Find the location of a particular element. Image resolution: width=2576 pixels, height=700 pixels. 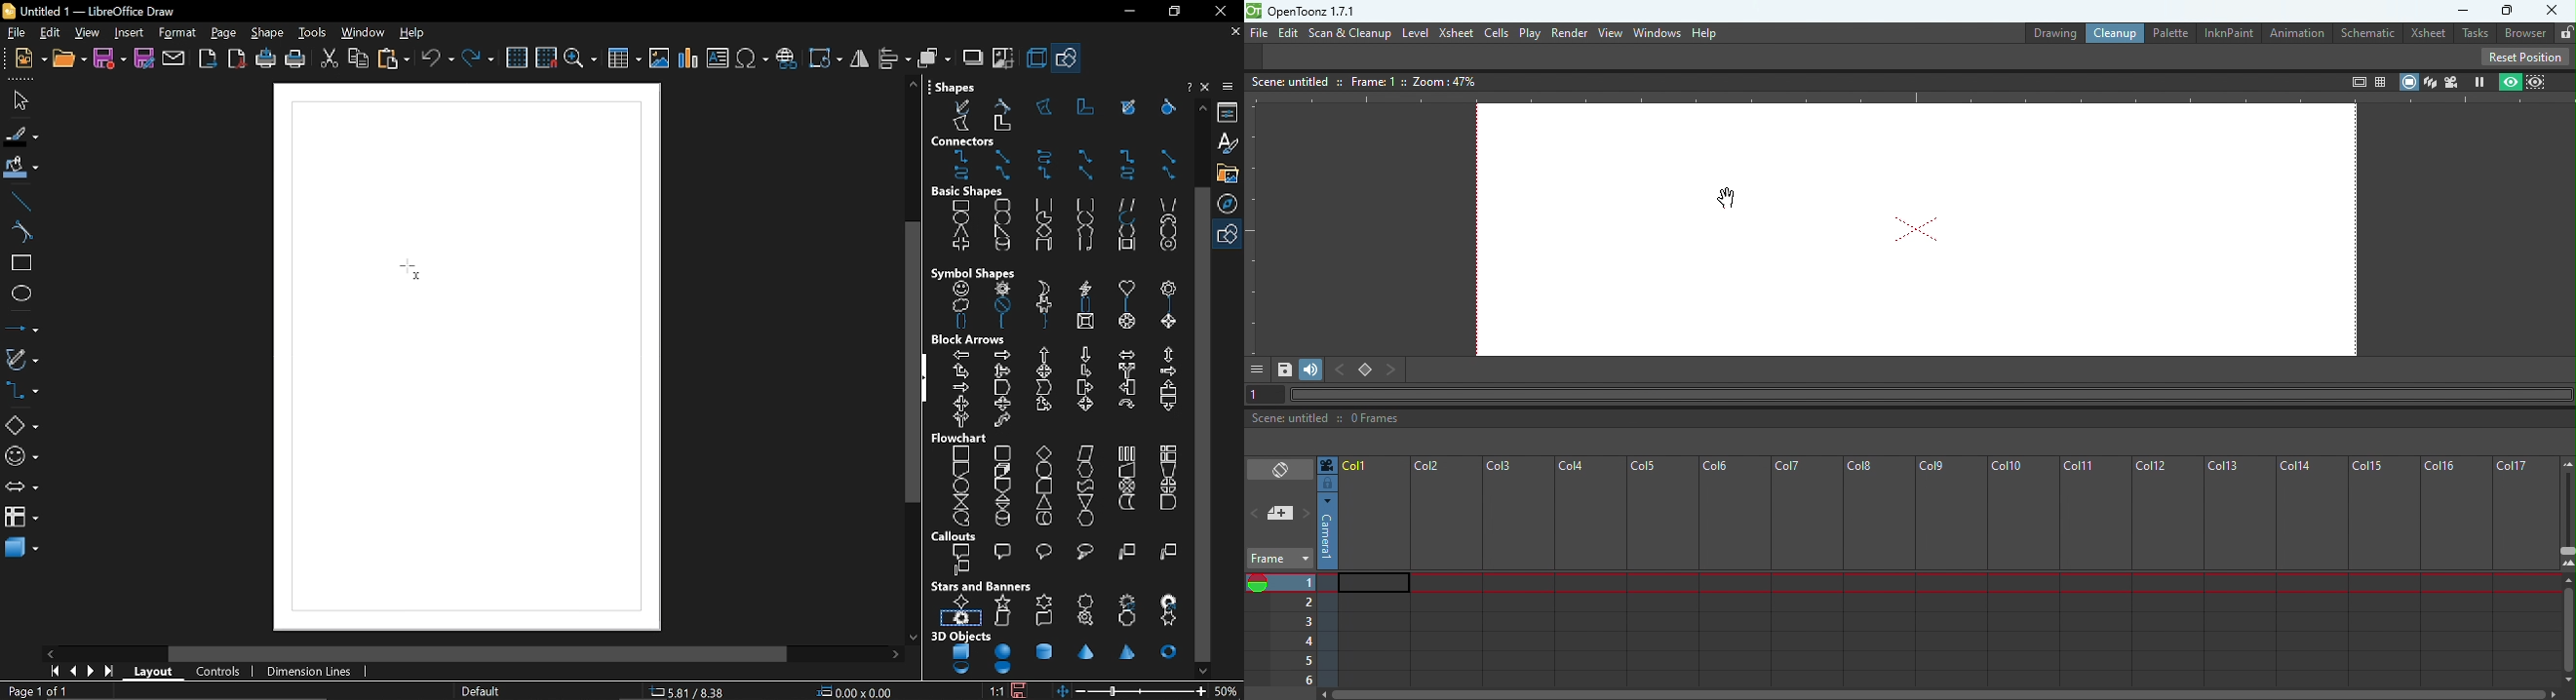

Zoom in/out of Xsheet is located at coordinates (2567, 506).